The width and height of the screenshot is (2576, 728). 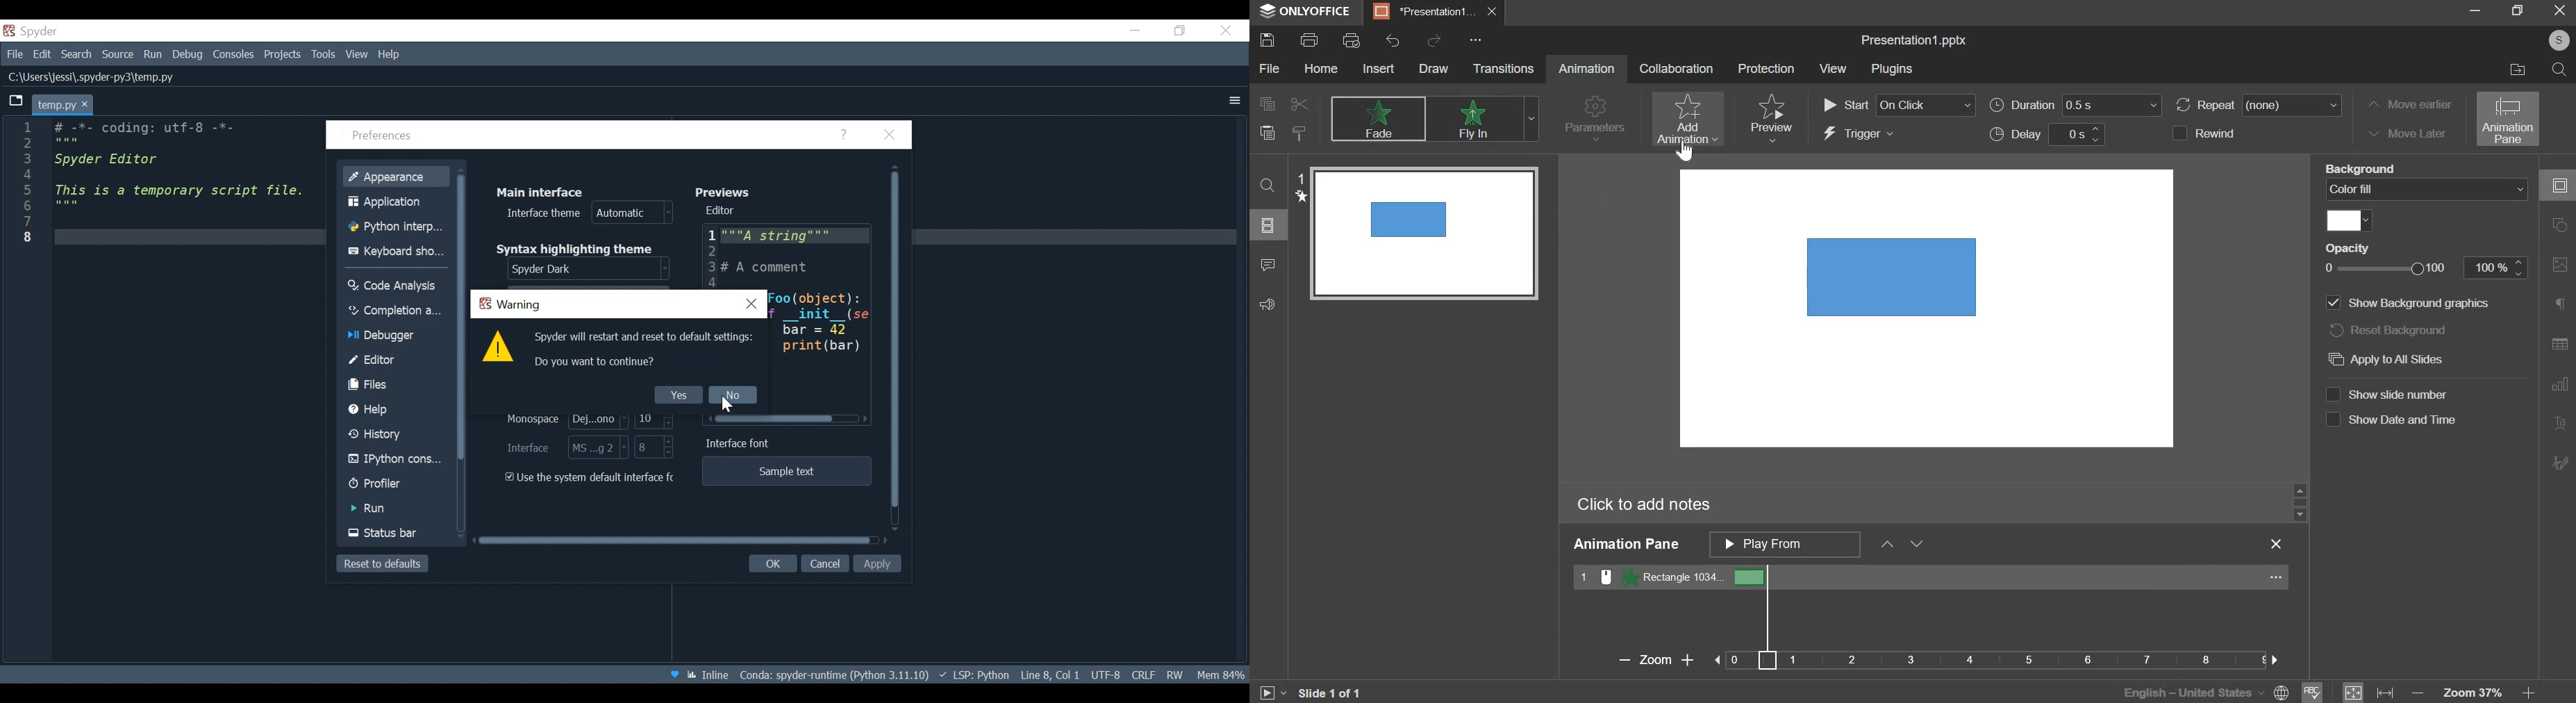 I want to click on slide layout, so click(x=2559, y=226).